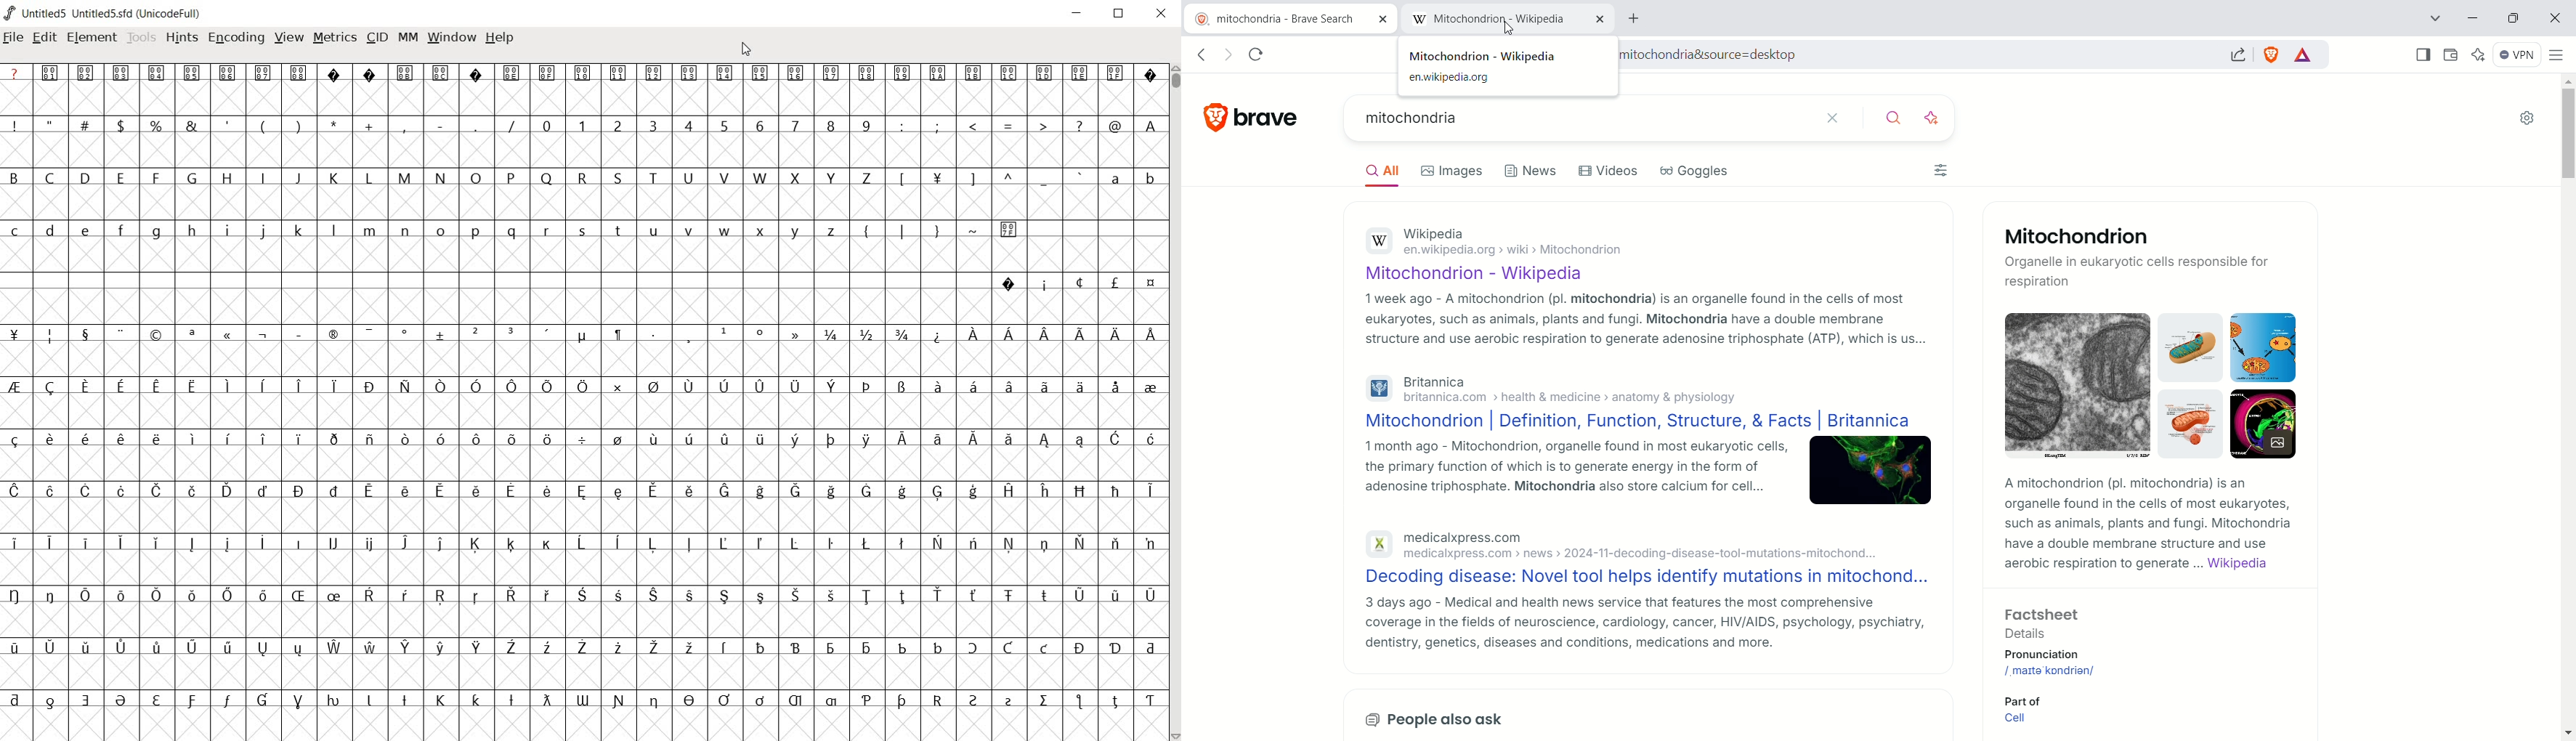  Describe the element at coordinates (1045, 387) in the screenshot. I see `Symbol` at that location.